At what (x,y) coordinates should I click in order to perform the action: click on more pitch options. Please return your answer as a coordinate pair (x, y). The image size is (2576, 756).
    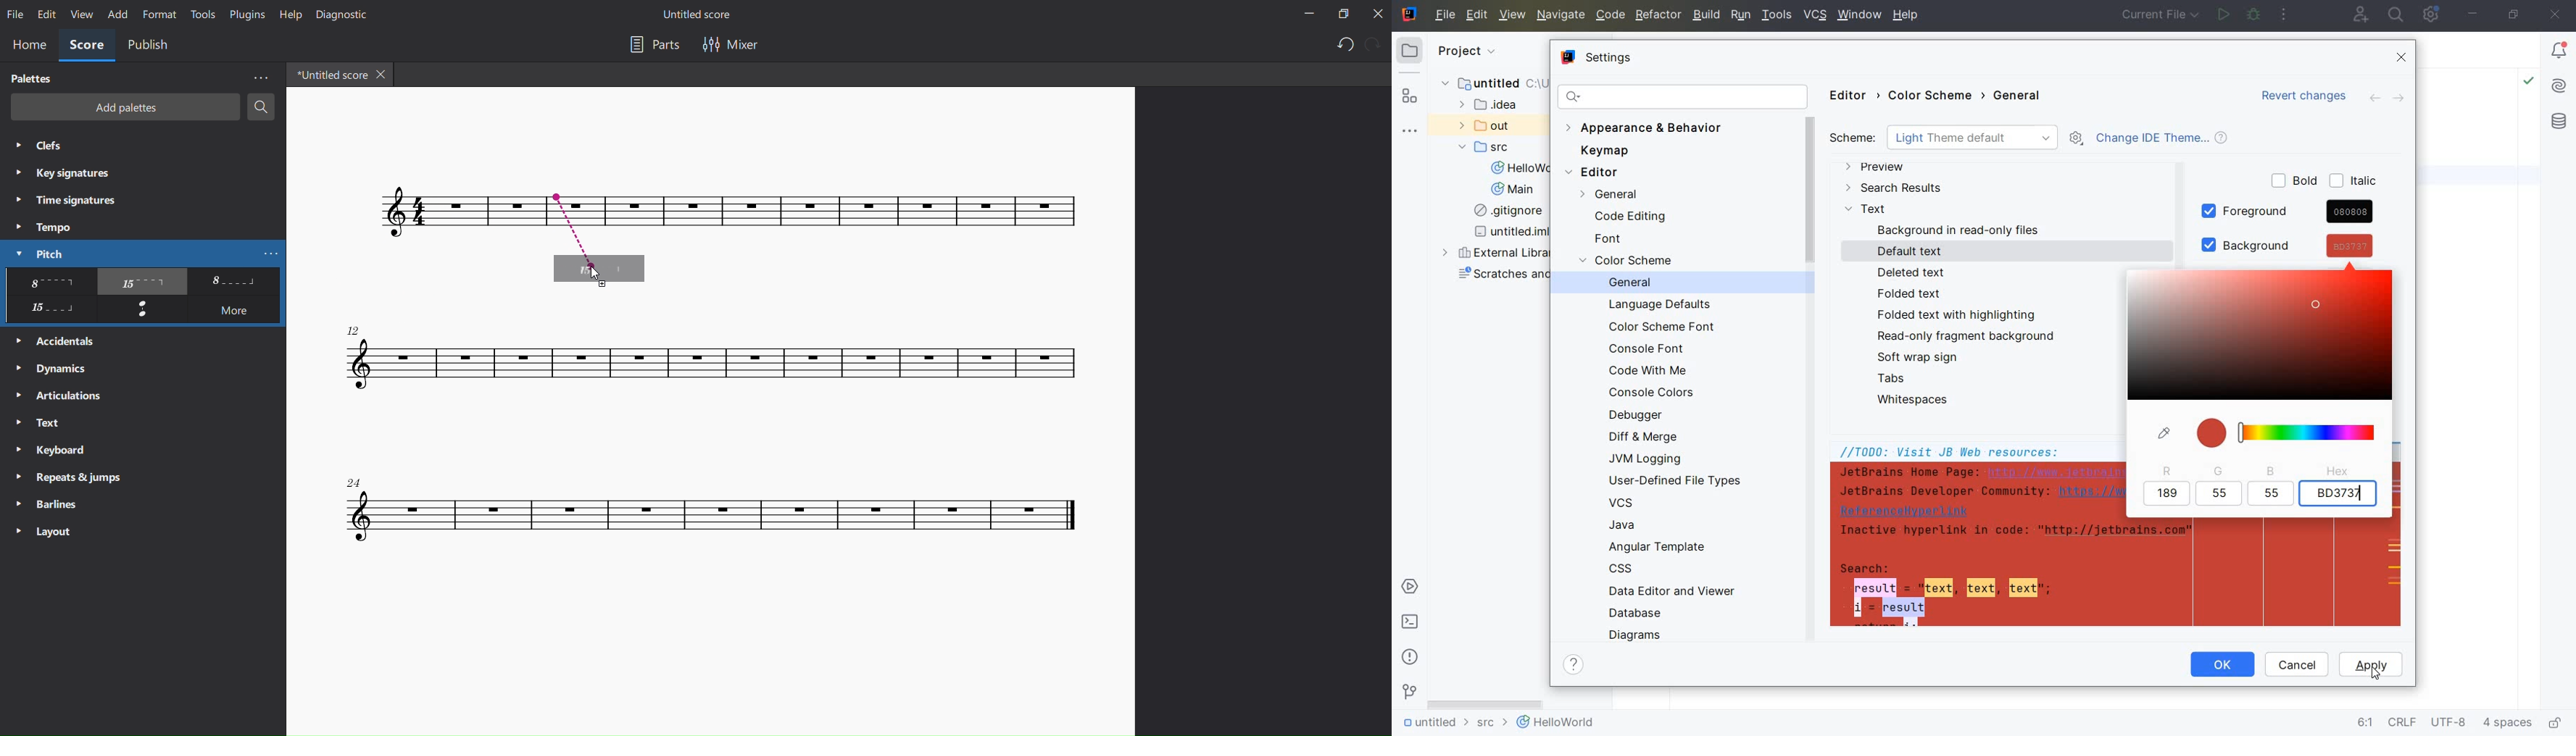
    Looking at the image, I should click on (272, 253).